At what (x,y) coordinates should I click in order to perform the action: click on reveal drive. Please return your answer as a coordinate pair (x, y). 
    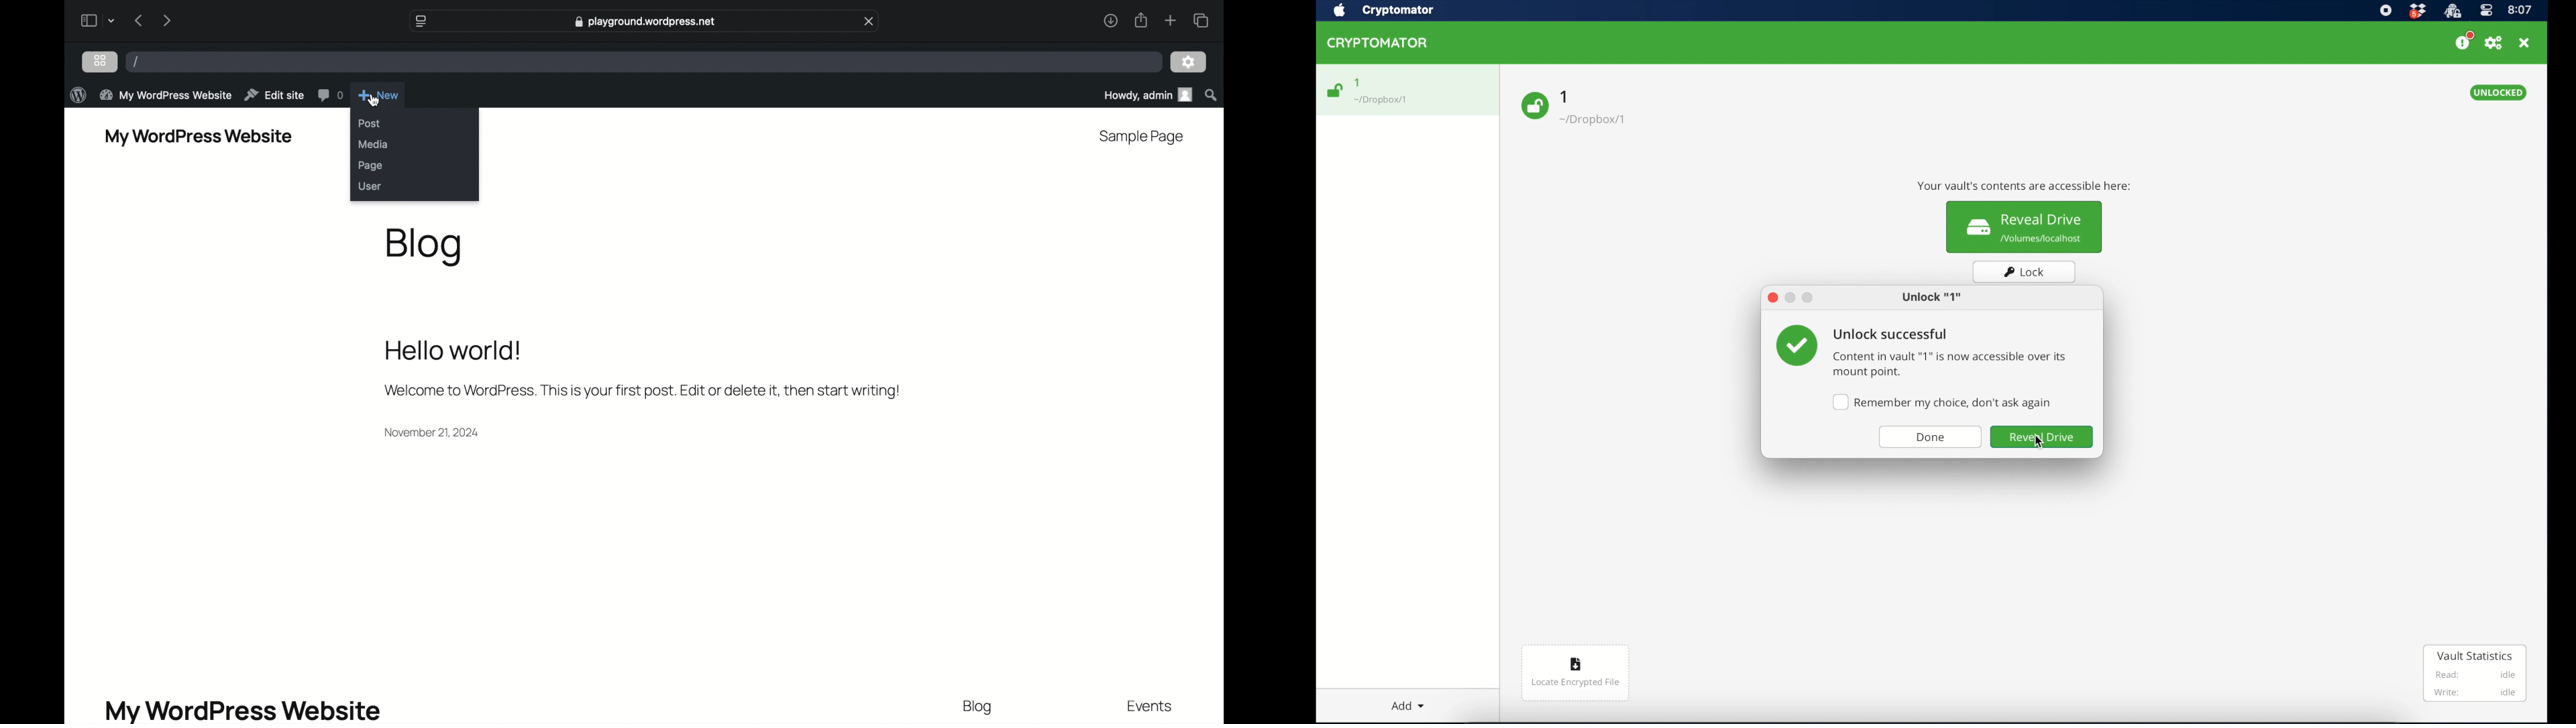
    Looking at the image, I should click on (2025, 227).